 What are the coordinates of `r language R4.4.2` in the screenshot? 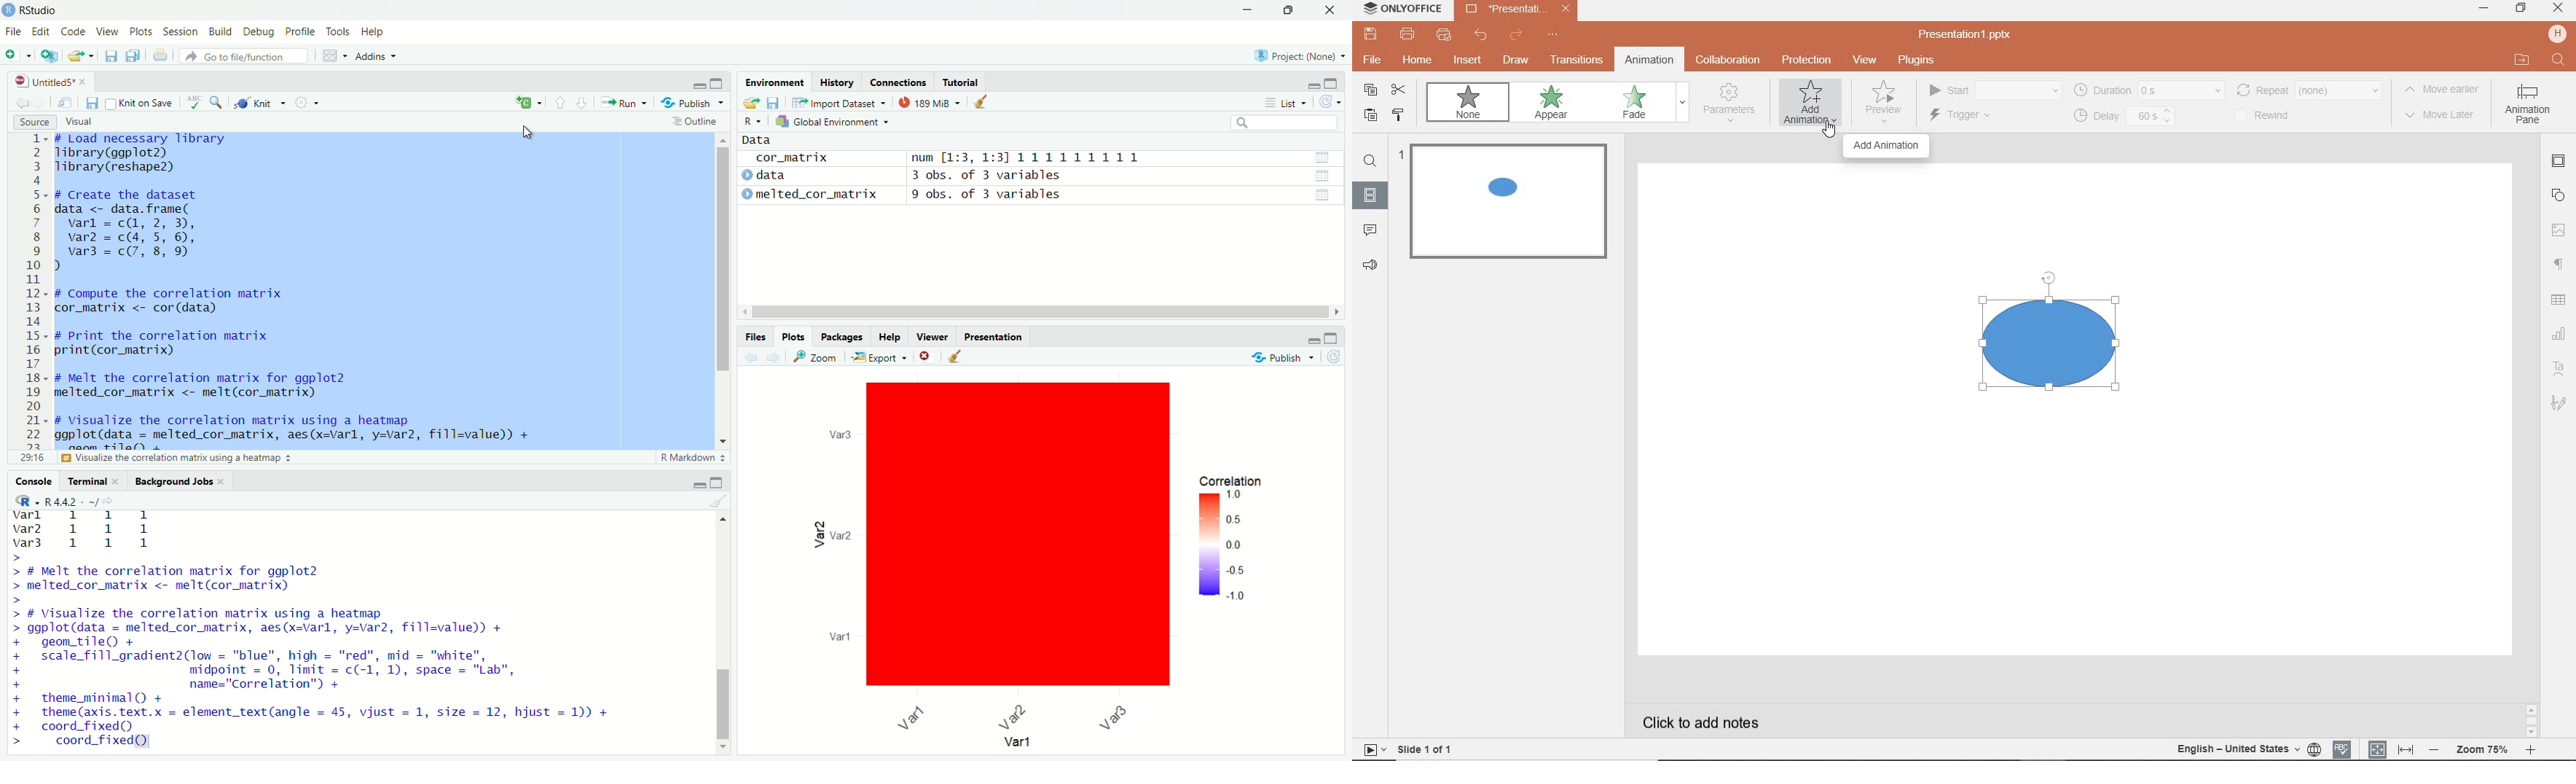 It's located at (80, 501).